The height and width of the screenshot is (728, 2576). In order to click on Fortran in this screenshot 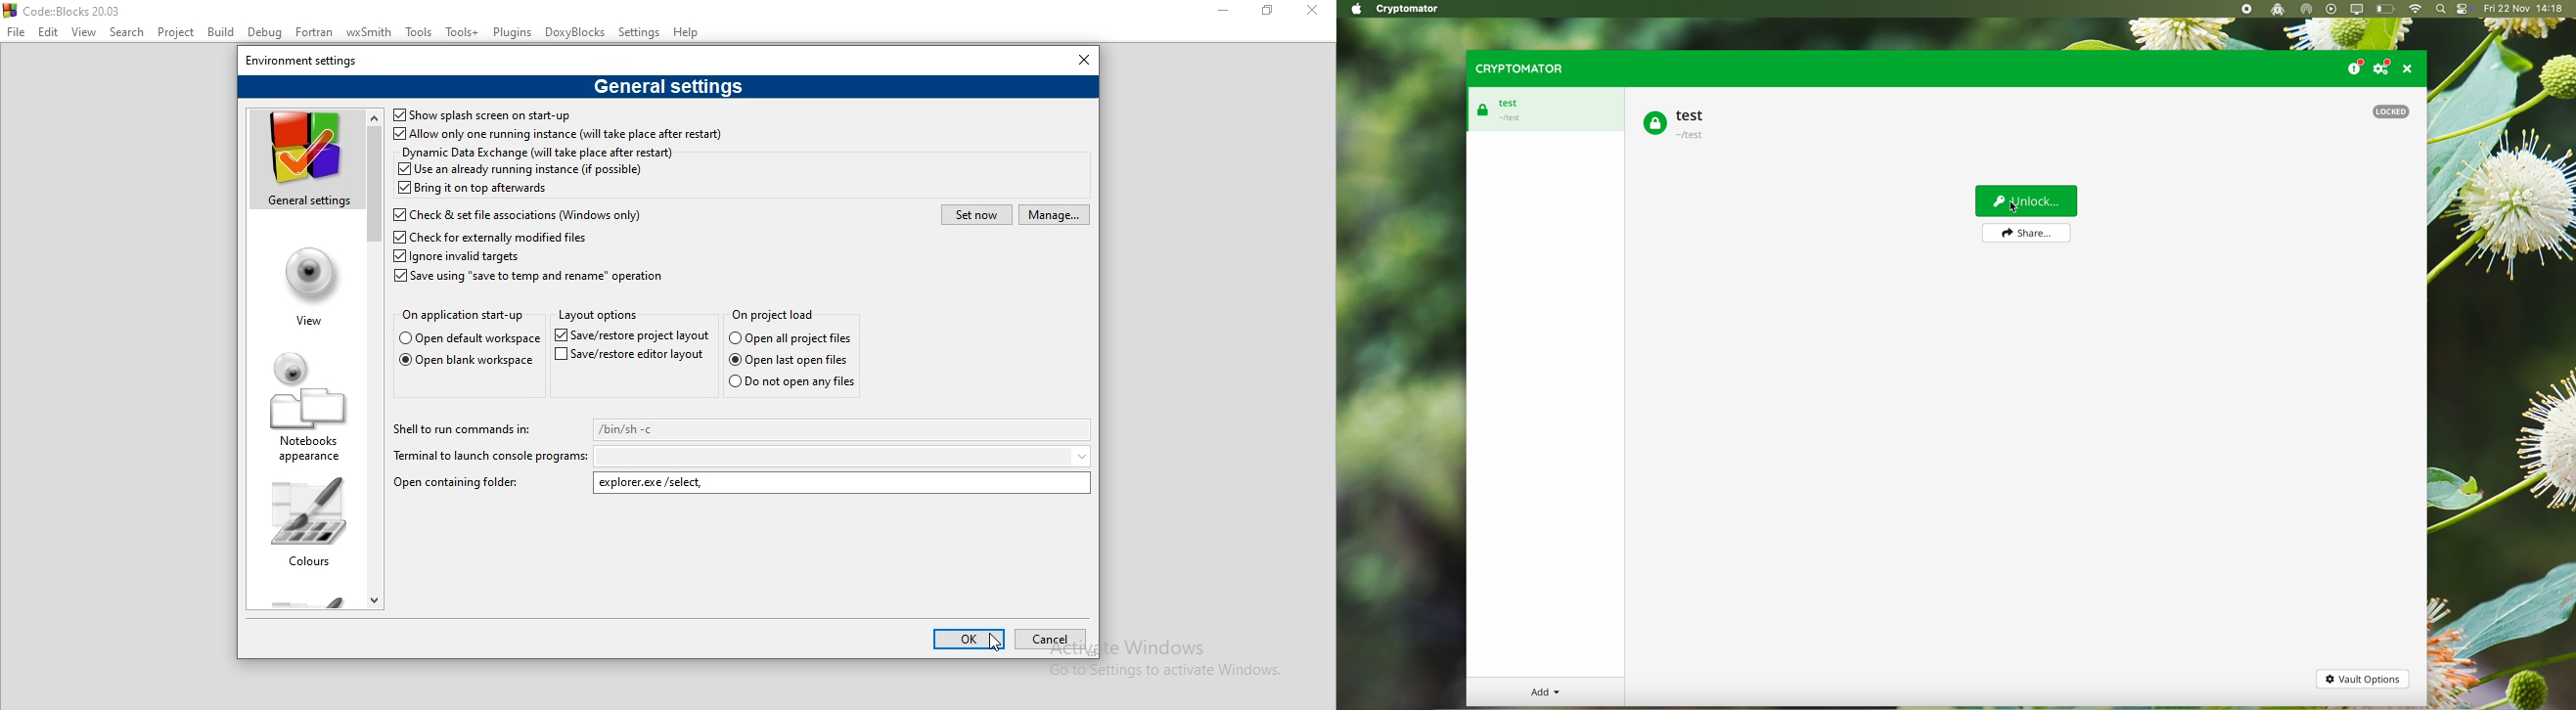, I will do `click(312, 32)`.